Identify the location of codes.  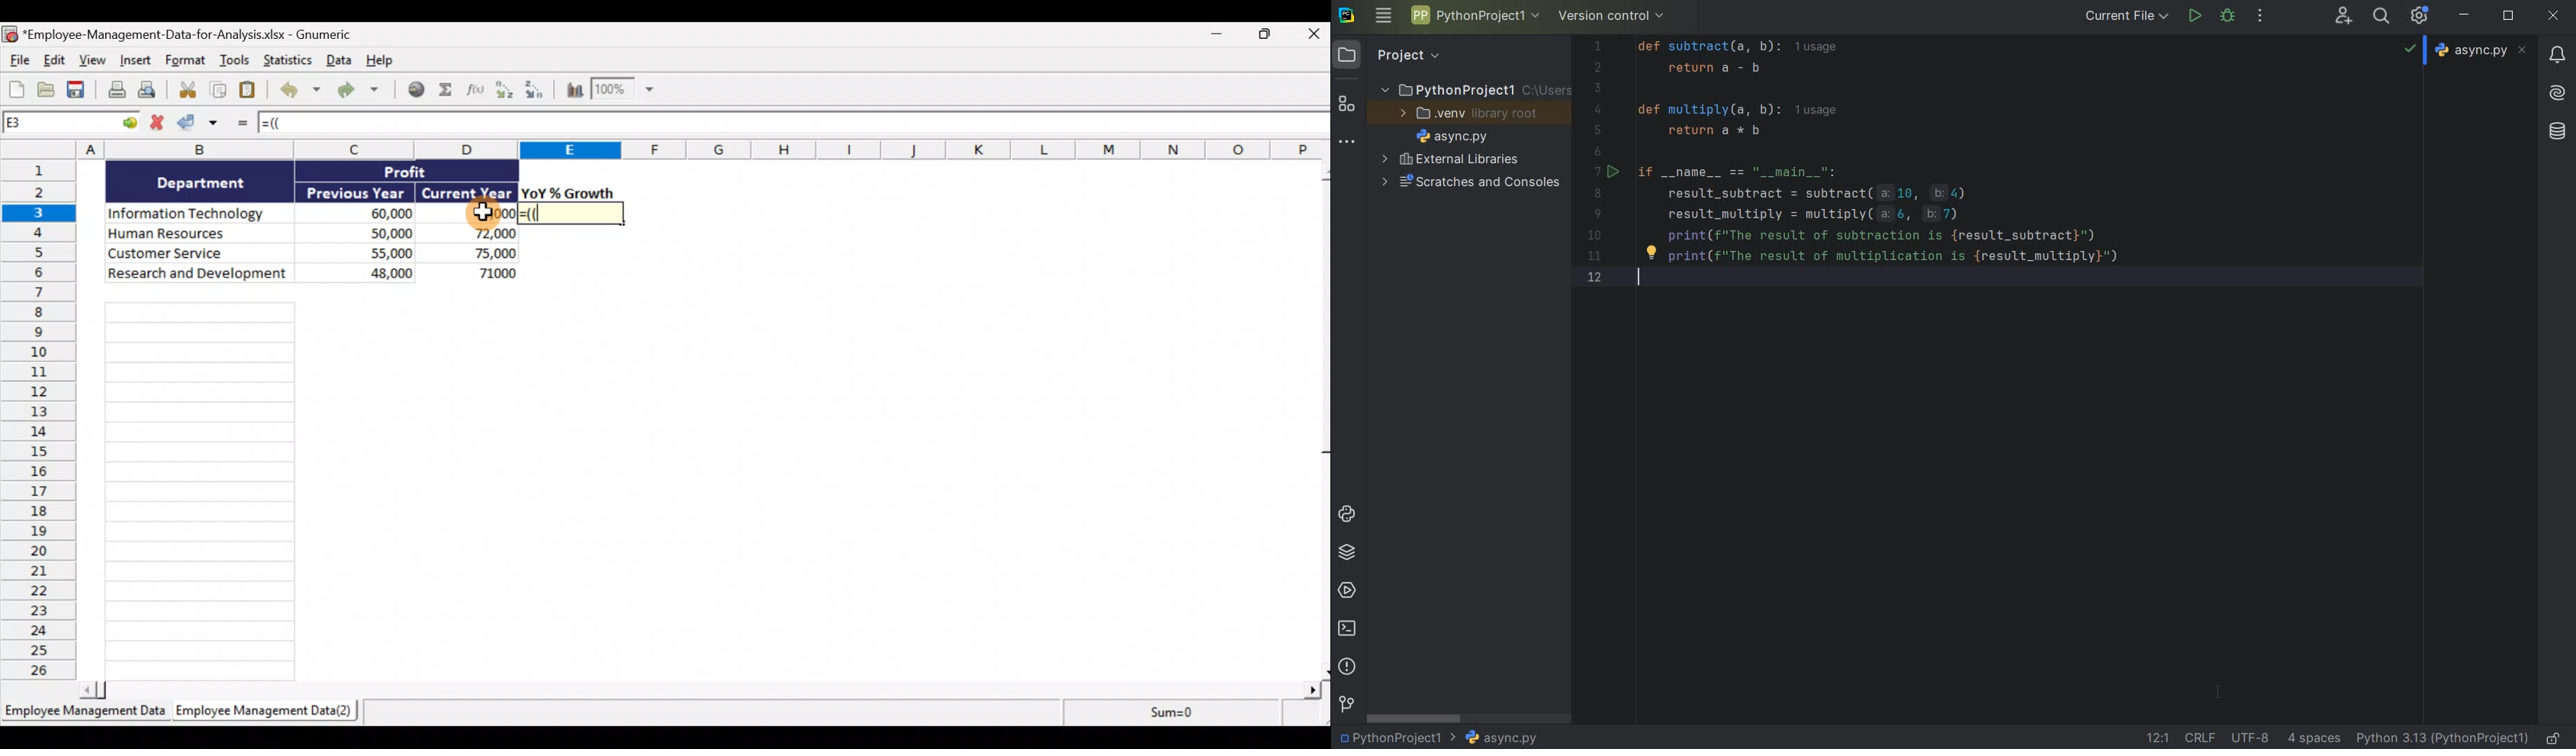
(1988, 175).